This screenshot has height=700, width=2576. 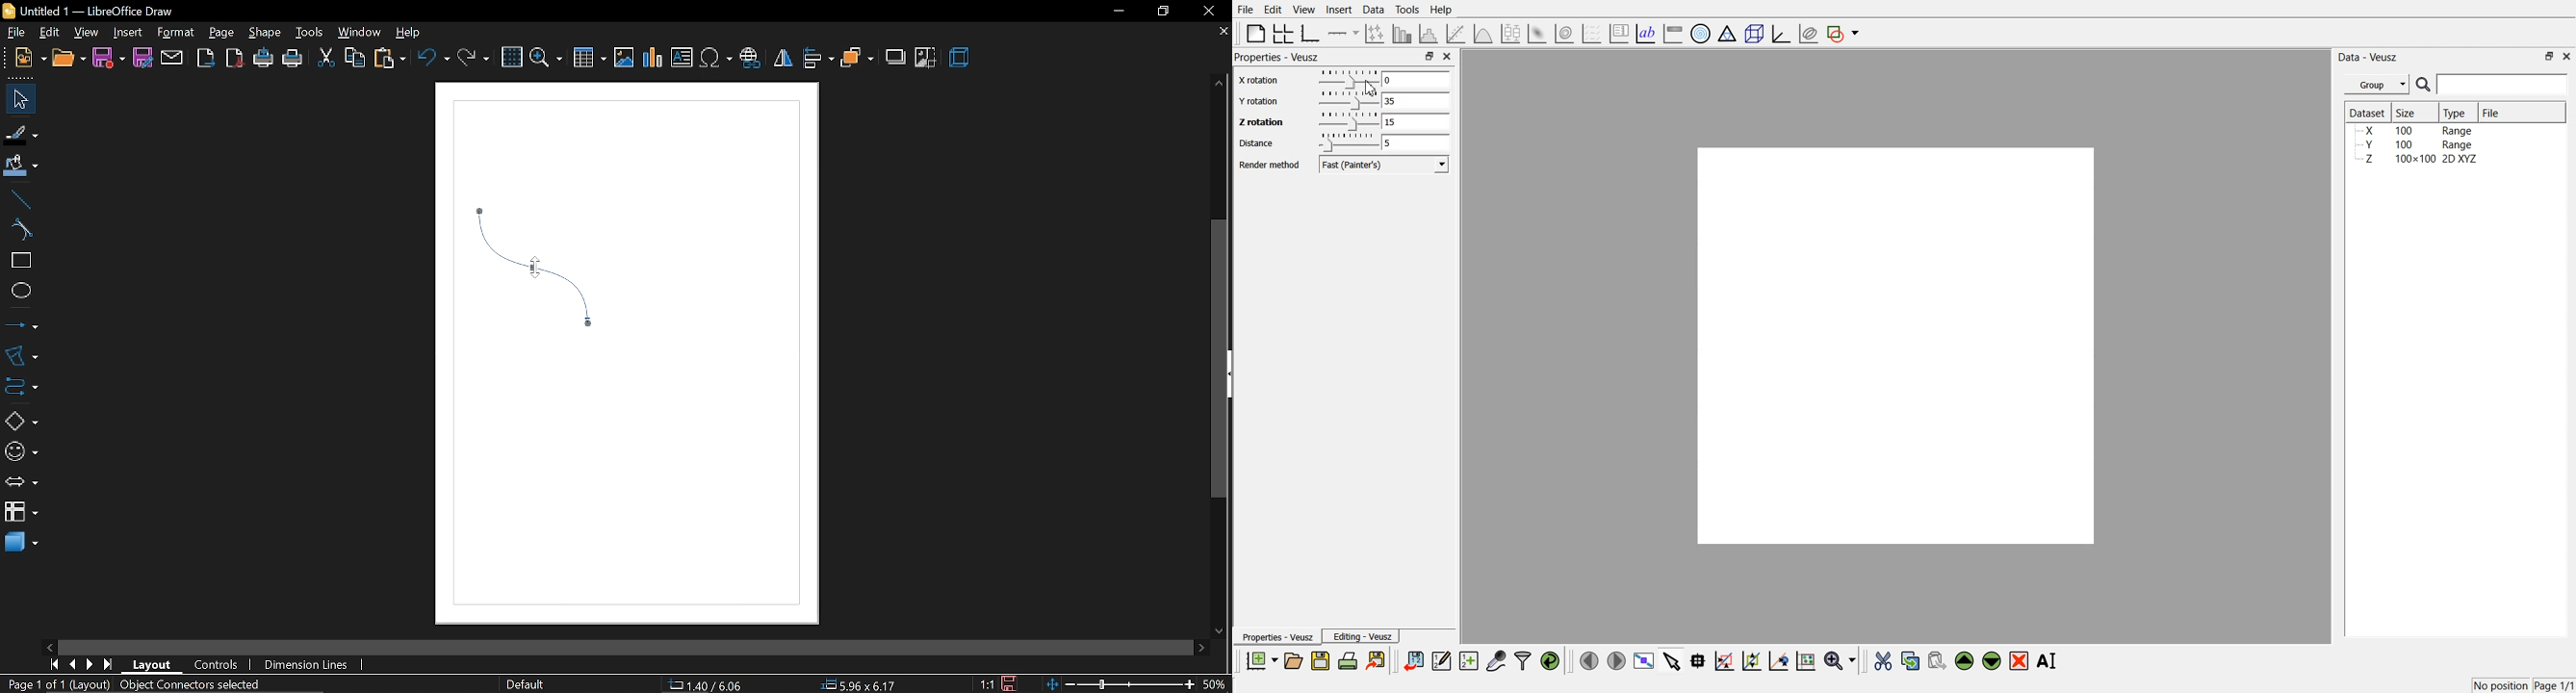 I want to click on Vertical scrollbar, so click(x=1220, y=360).